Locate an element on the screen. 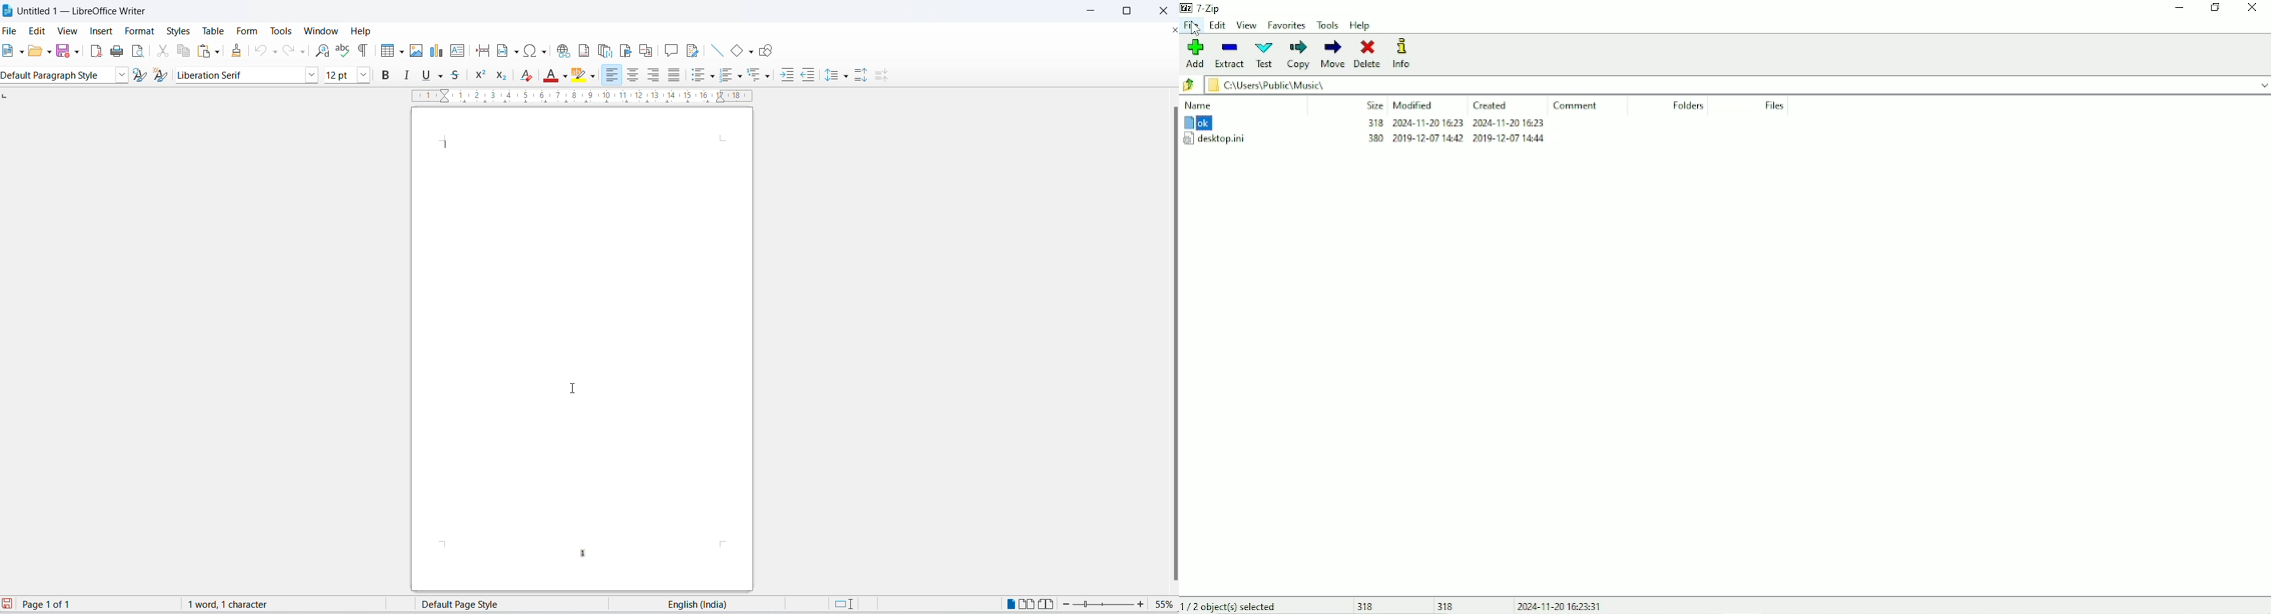  vertical scroll bar is located at coordinates (1168, 343).